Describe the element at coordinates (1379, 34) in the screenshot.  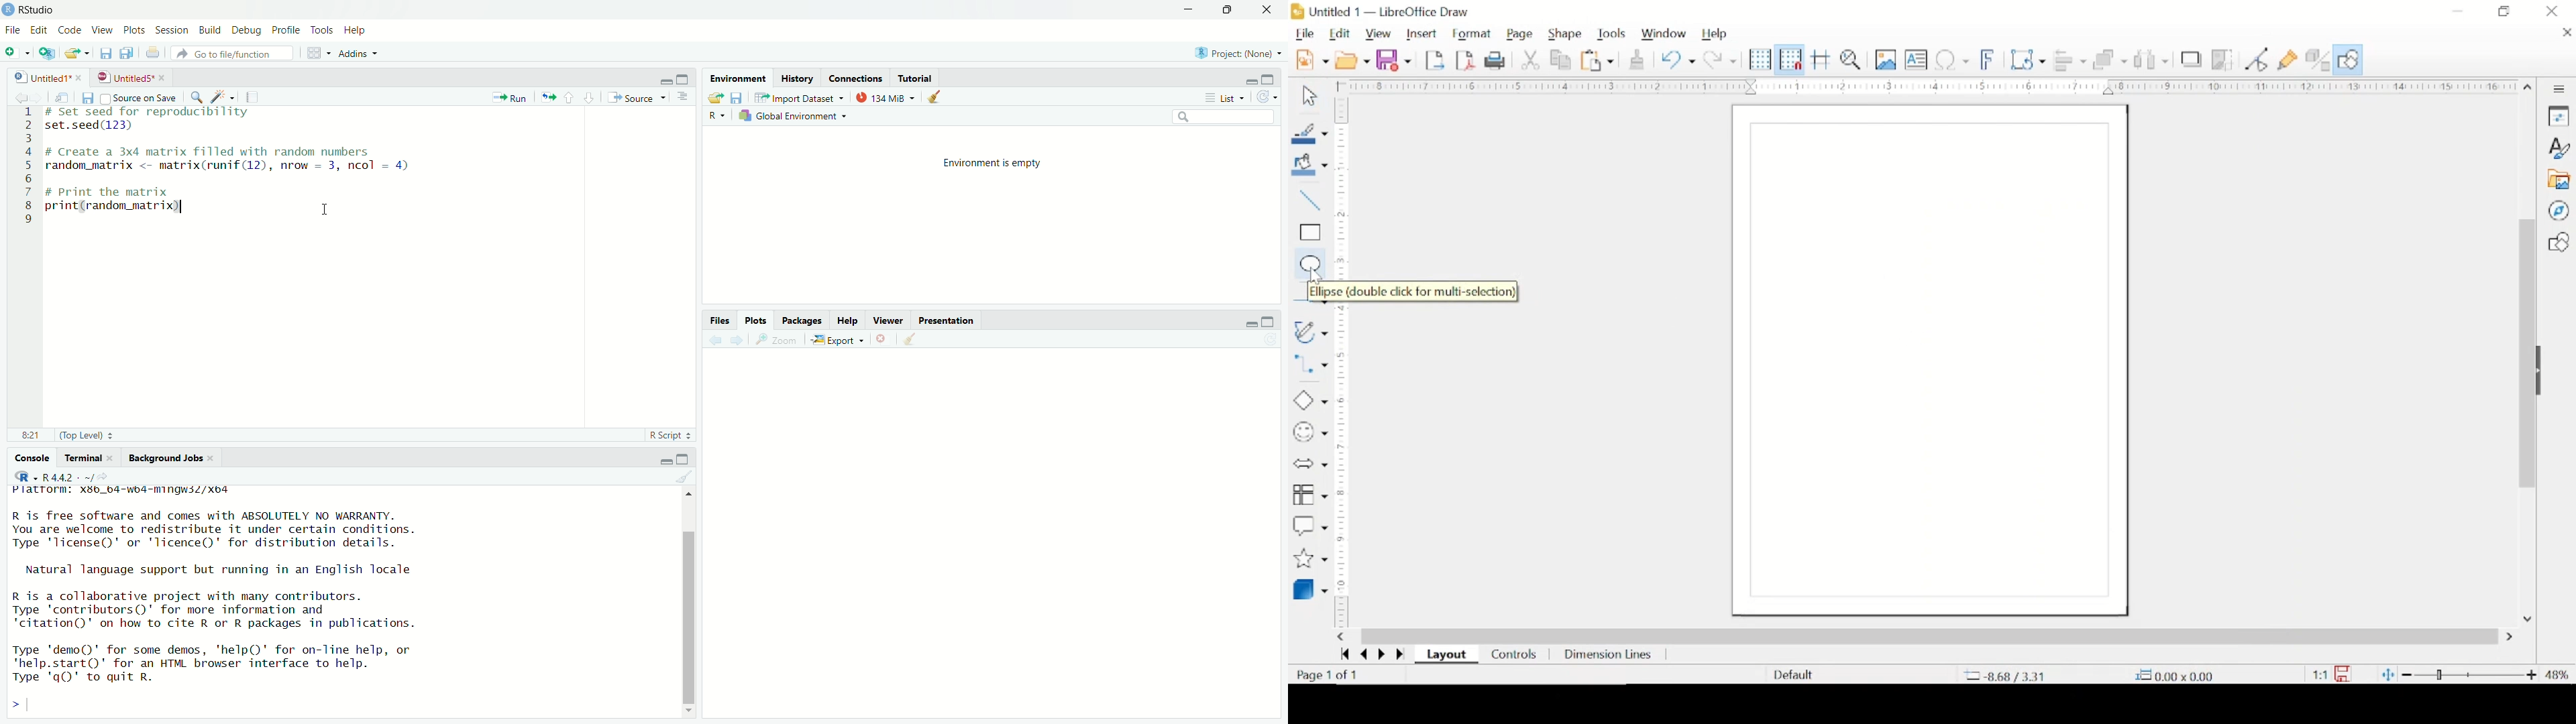
I see `view` at that location.